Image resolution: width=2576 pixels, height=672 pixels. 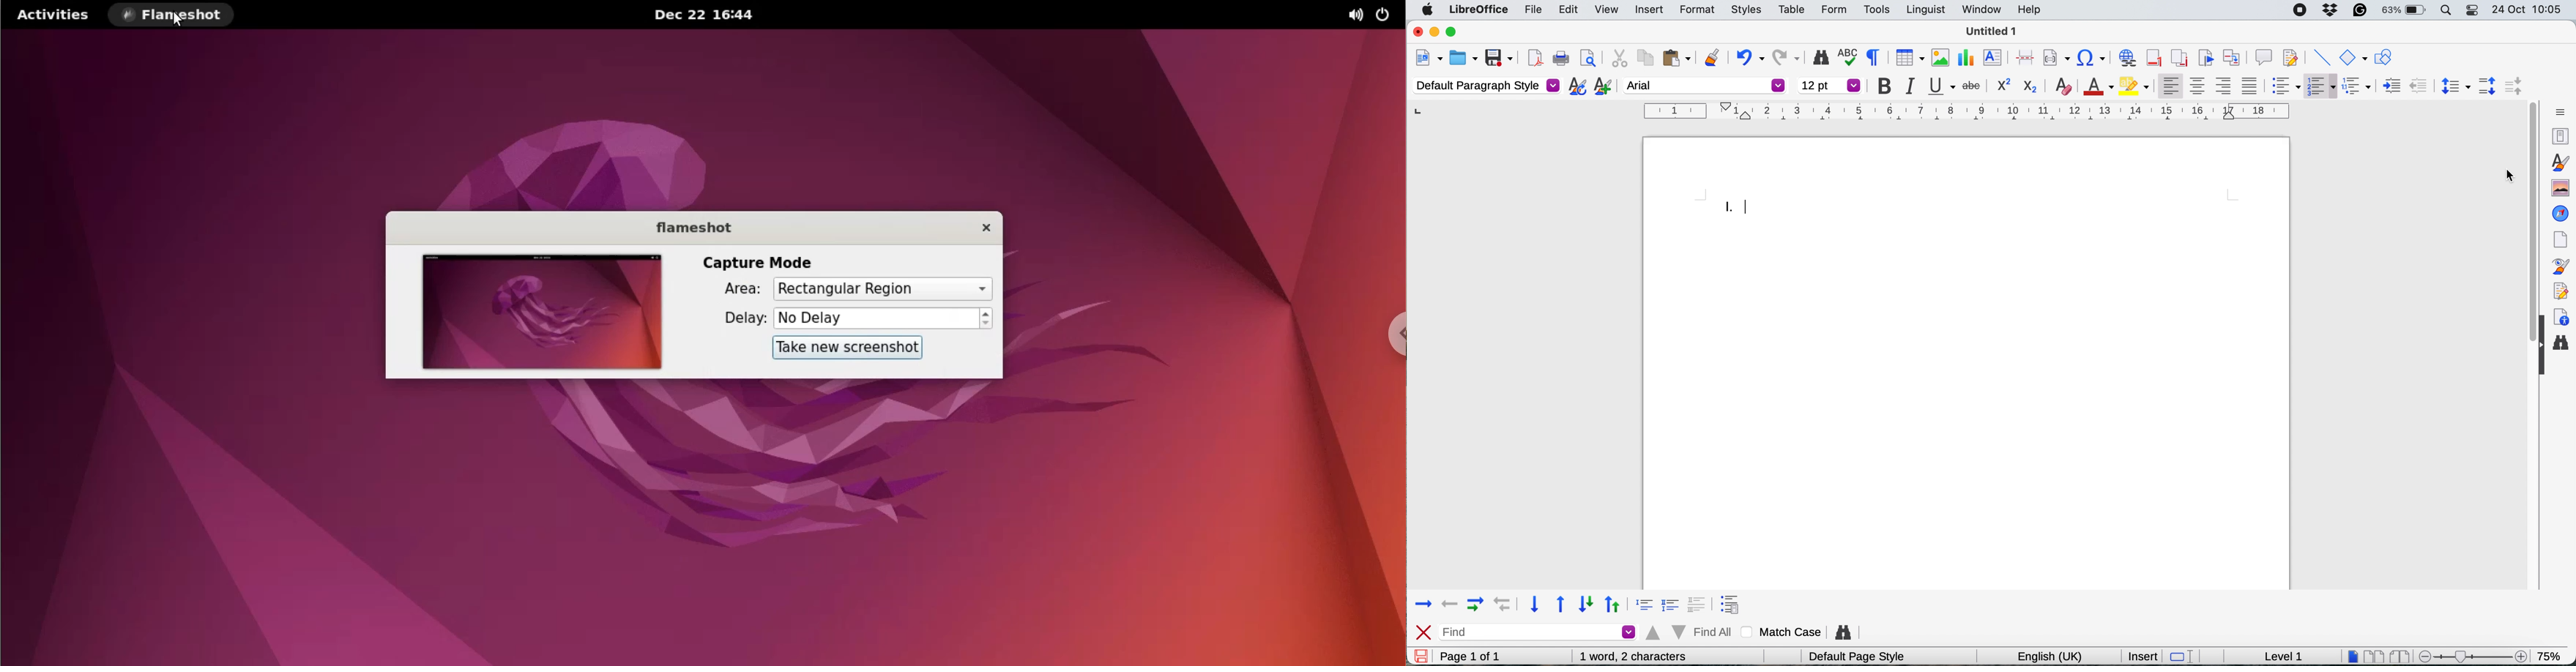 What do you see at coordinates (2557, 266) in the screenshot?
I see `style inspector` at bounding box center [2557, 266].